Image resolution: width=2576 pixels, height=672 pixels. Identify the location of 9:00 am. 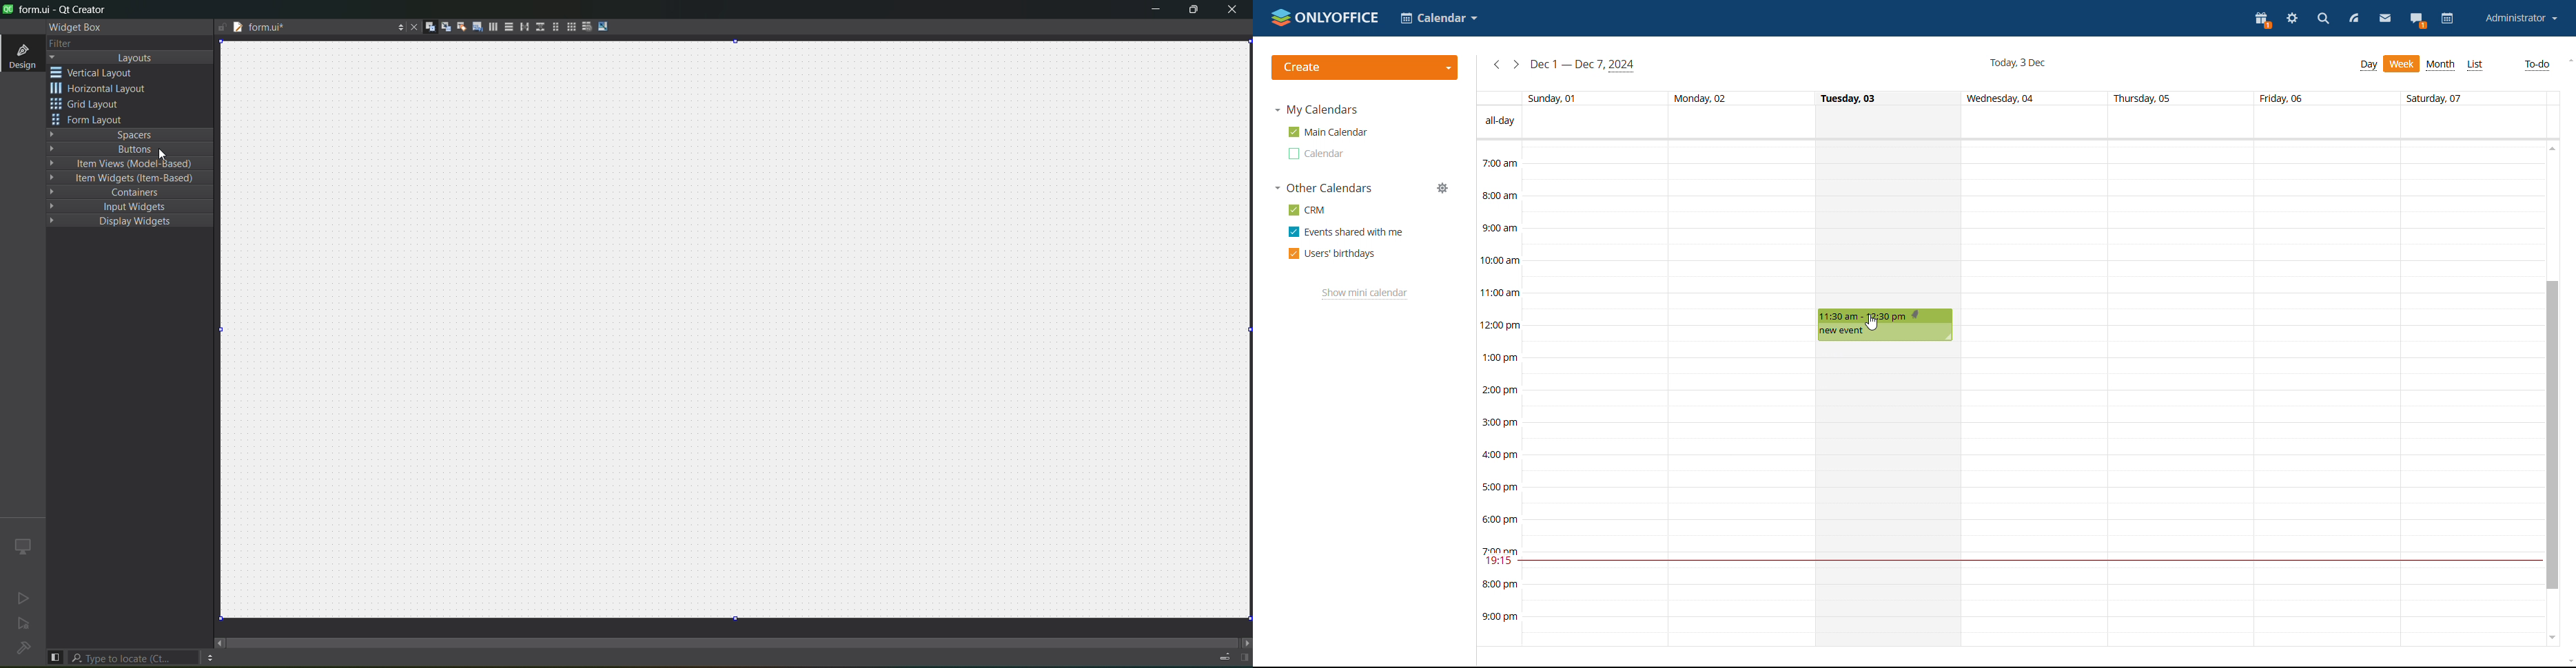
(1500, 227).